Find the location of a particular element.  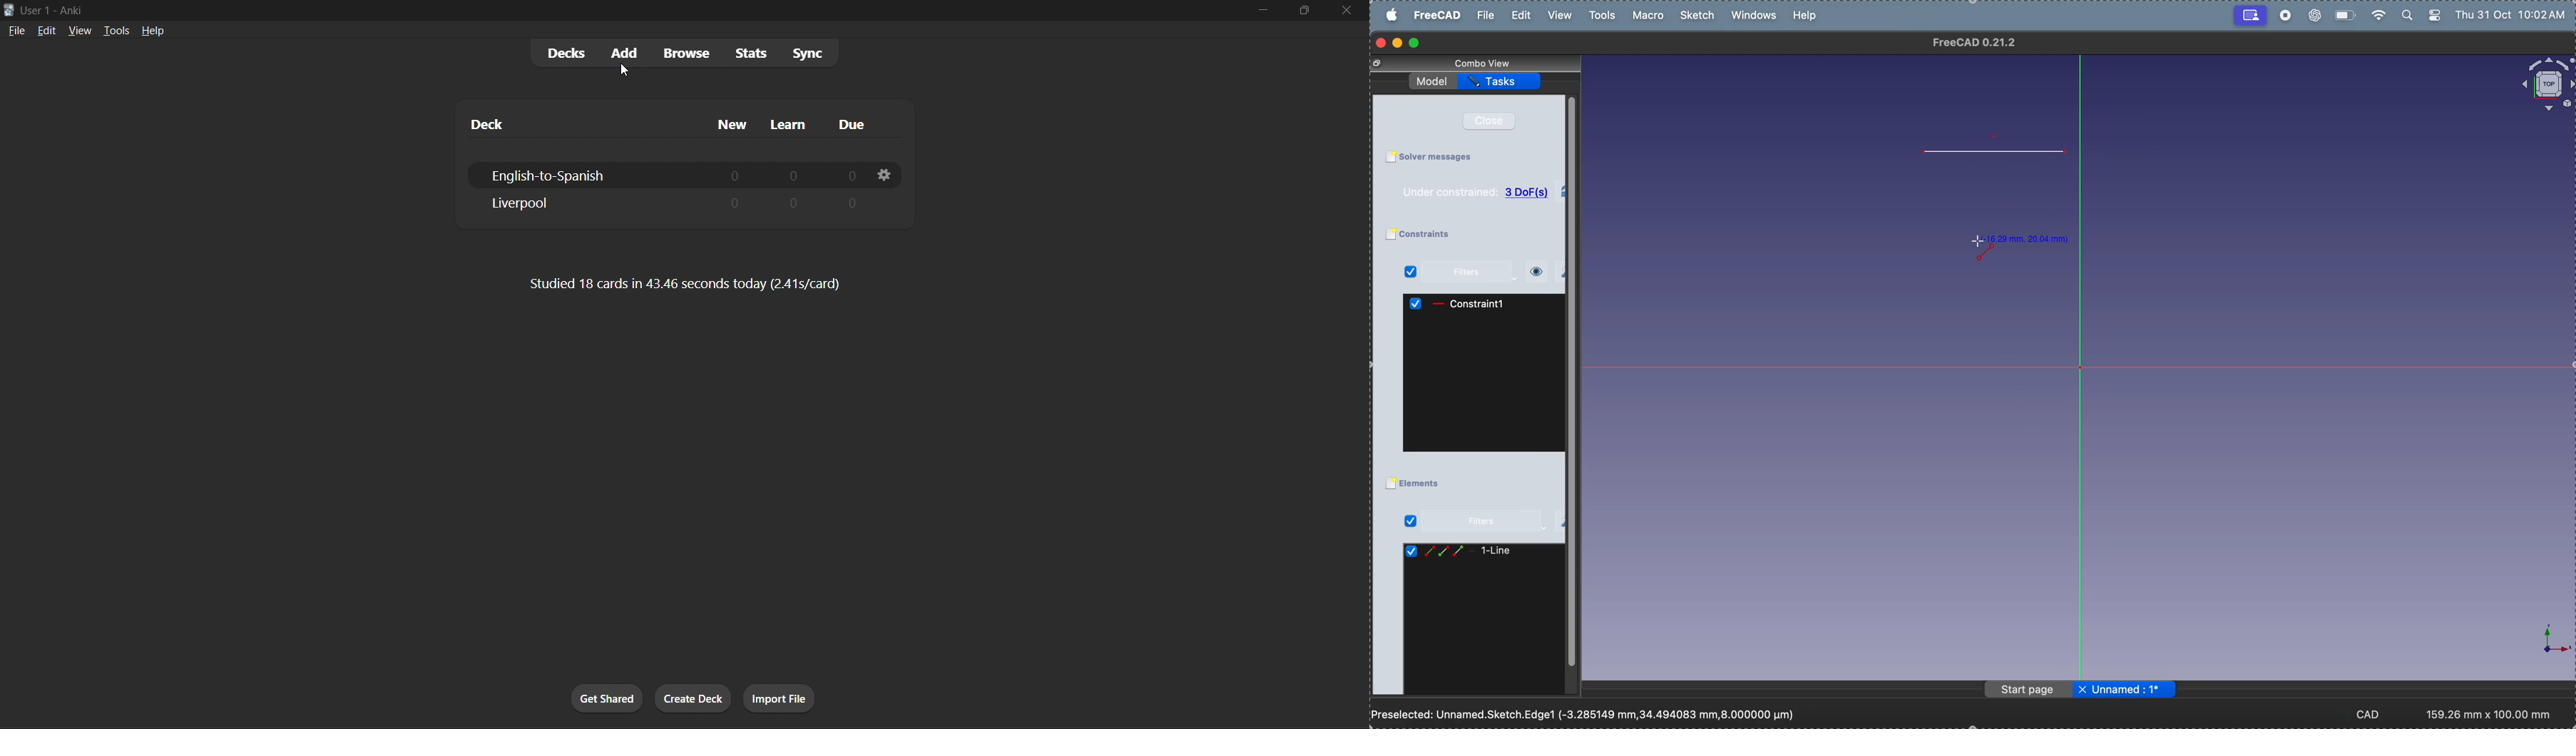

object view is located at coordinates (2546, 84).